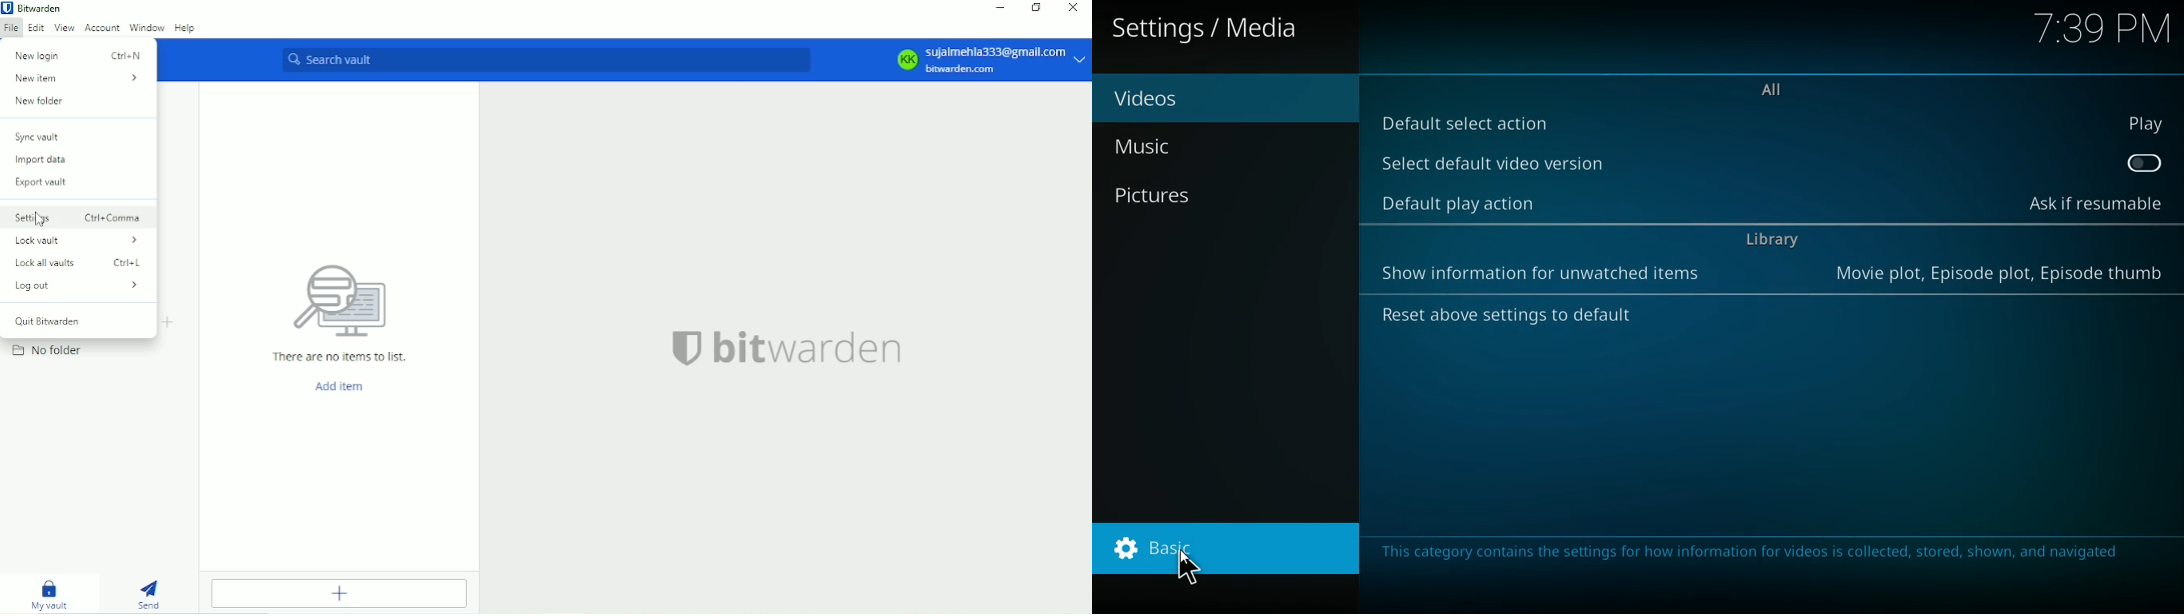 This screenshot has height=616, width=2184. I want to click on pictures, so click(1220, 194).